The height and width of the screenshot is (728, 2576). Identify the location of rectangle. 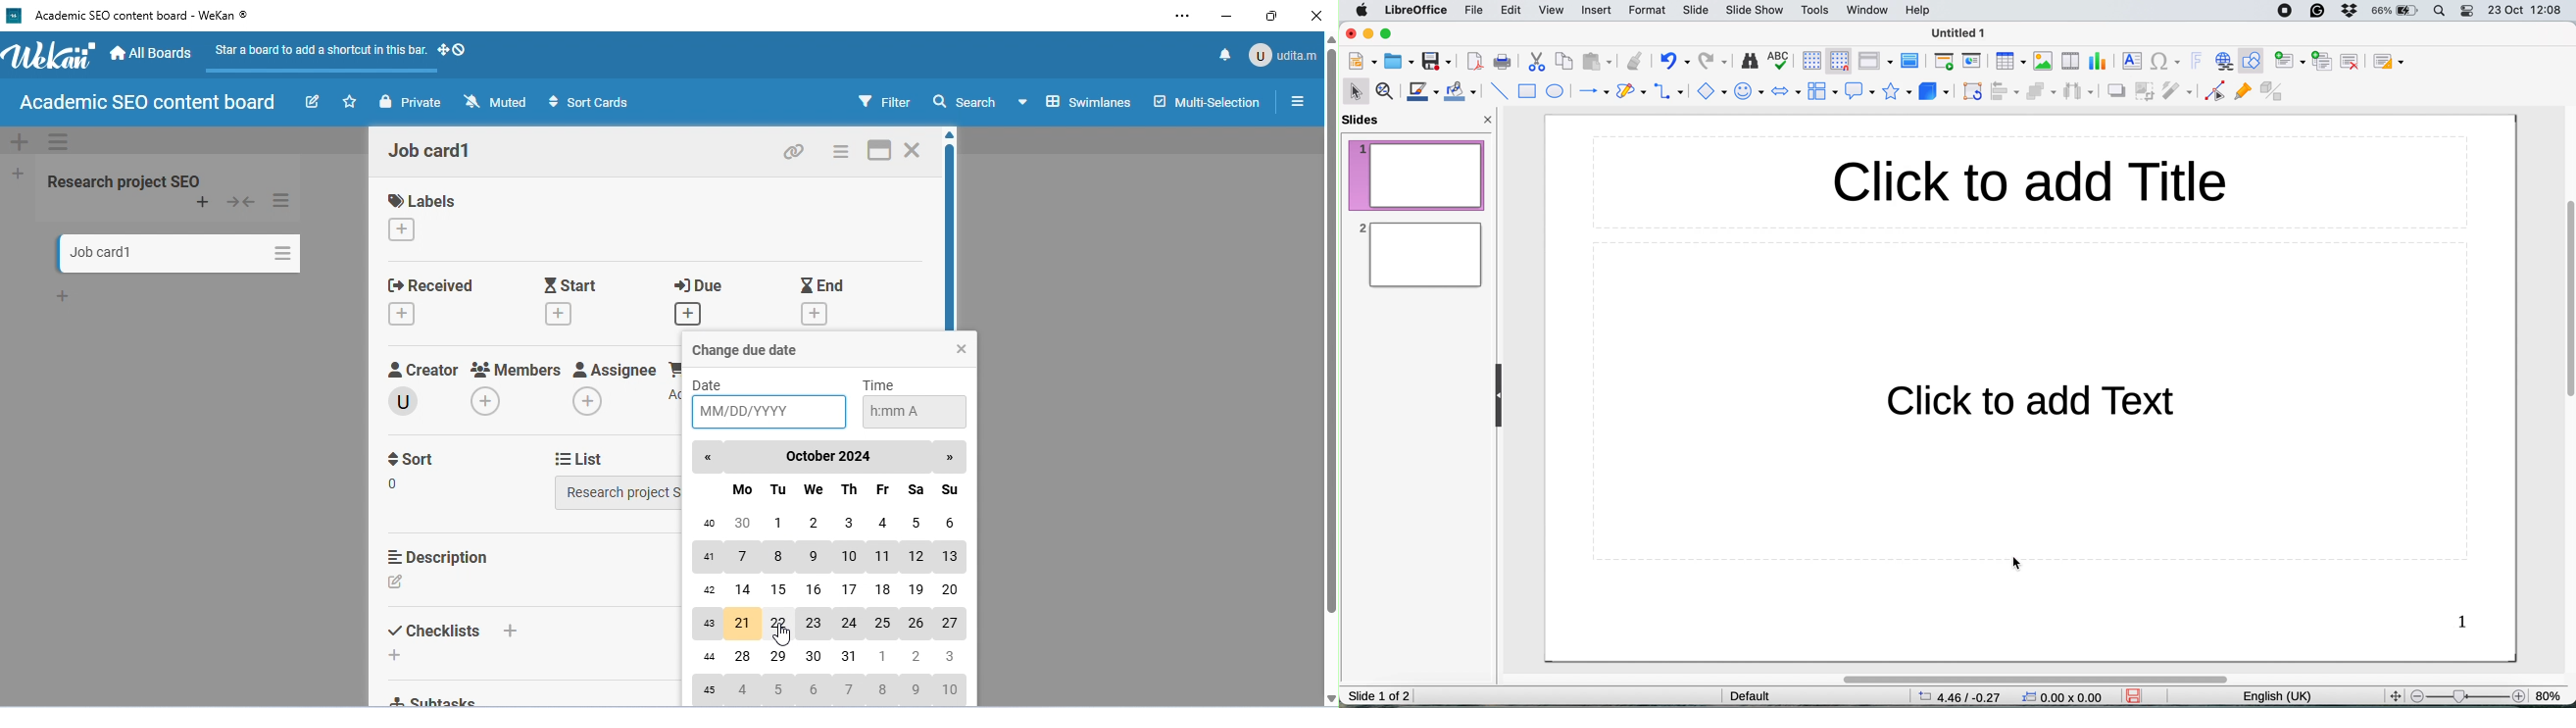
(1526, 92).